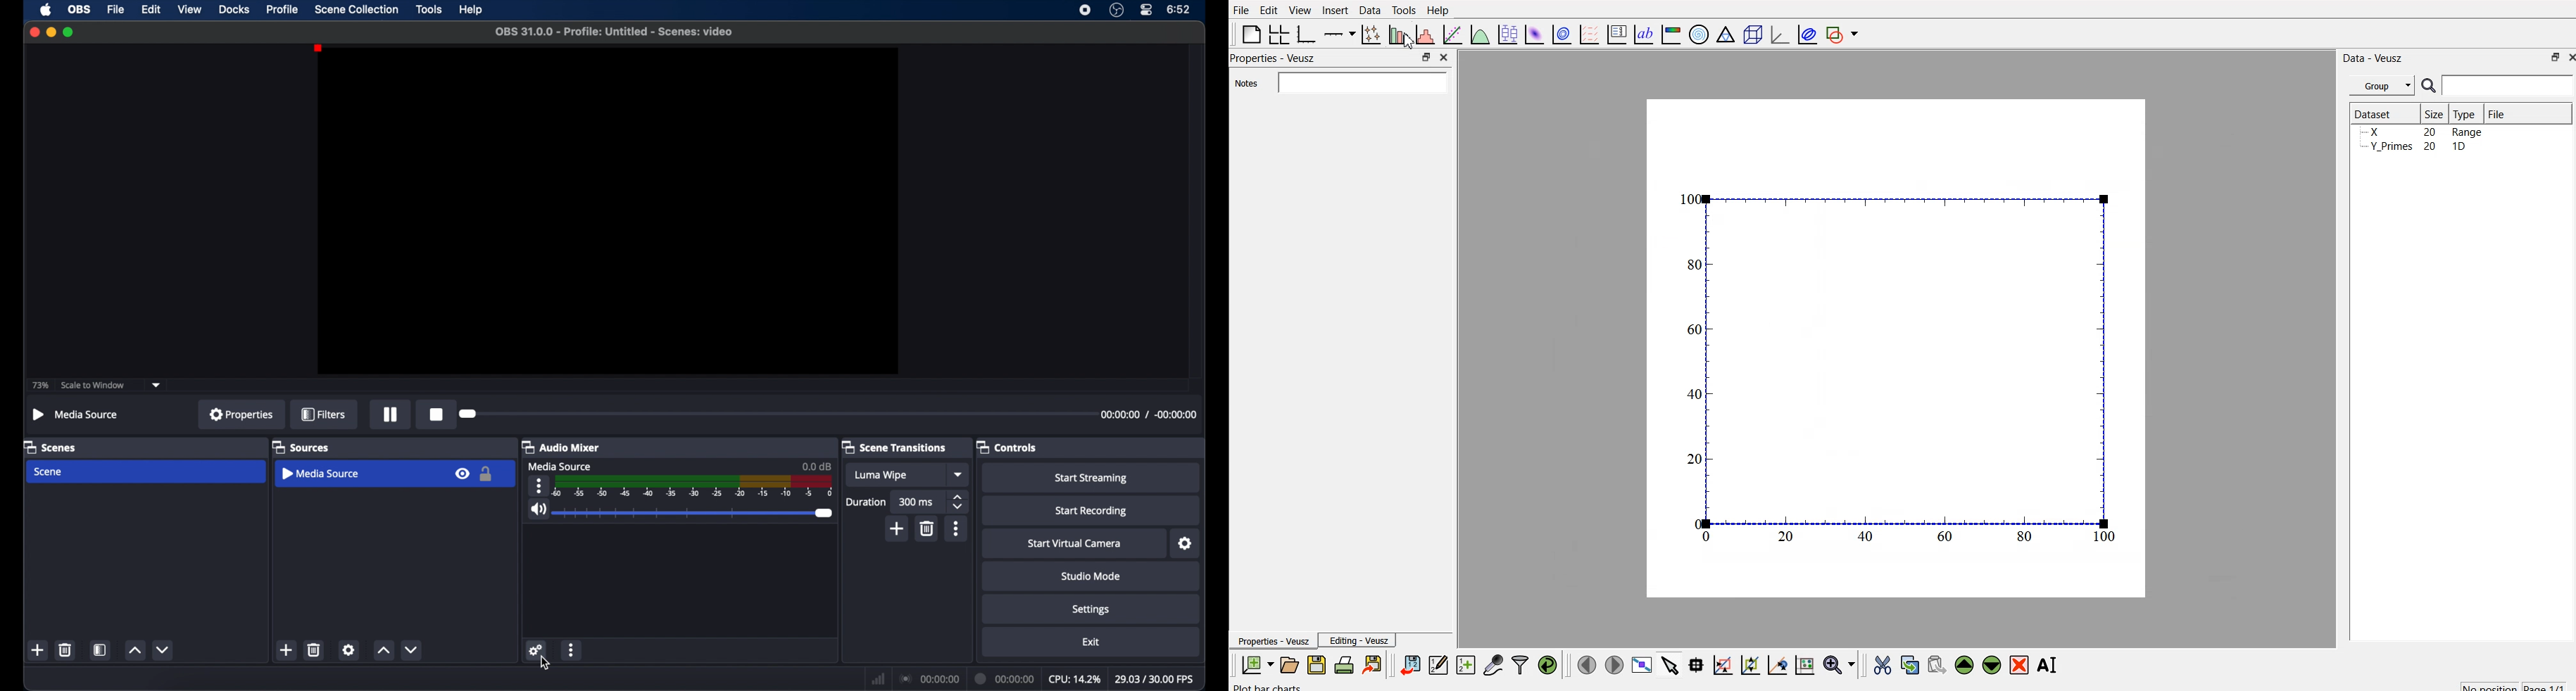  What do you see at coordinates (2373, 113) in the screenshot?
I see `| Dataset` at bounding box center [2373, 113].